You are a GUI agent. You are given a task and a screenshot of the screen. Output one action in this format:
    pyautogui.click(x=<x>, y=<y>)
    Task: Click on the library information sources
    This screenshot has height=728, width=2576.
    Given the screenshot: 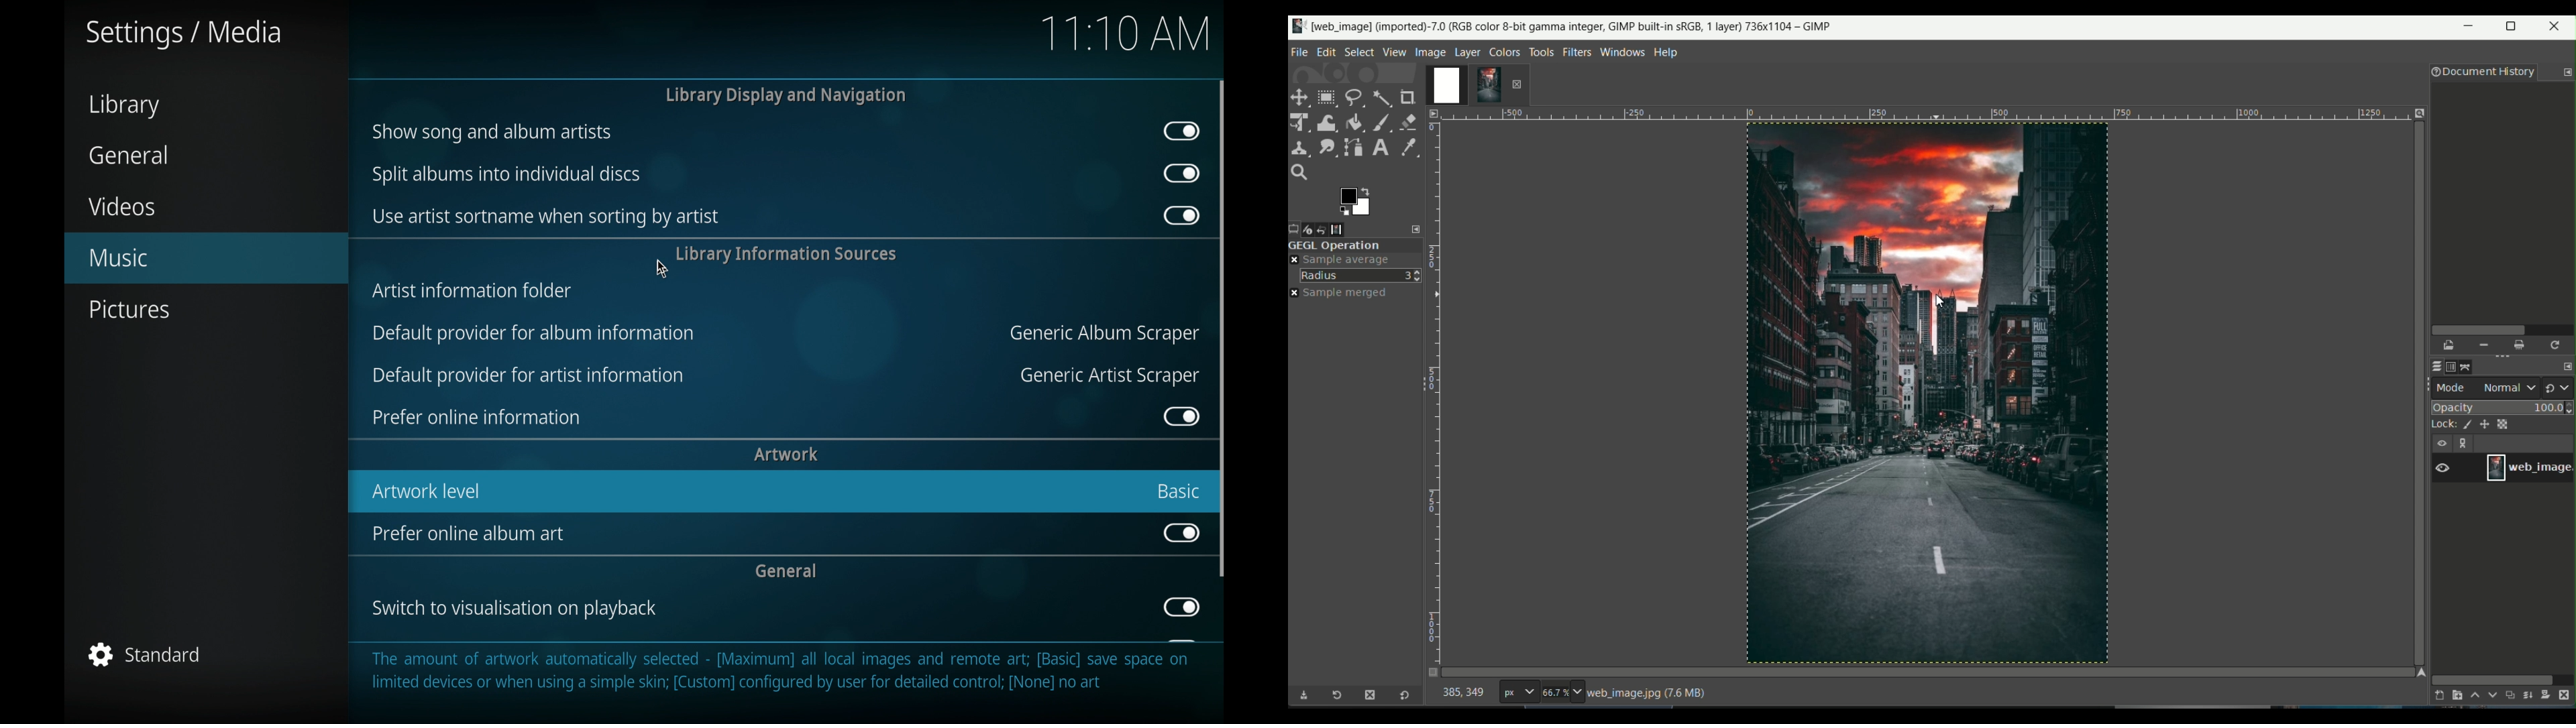 What is the action you would take?
    pyautogui.click(x=788, y=254)
    